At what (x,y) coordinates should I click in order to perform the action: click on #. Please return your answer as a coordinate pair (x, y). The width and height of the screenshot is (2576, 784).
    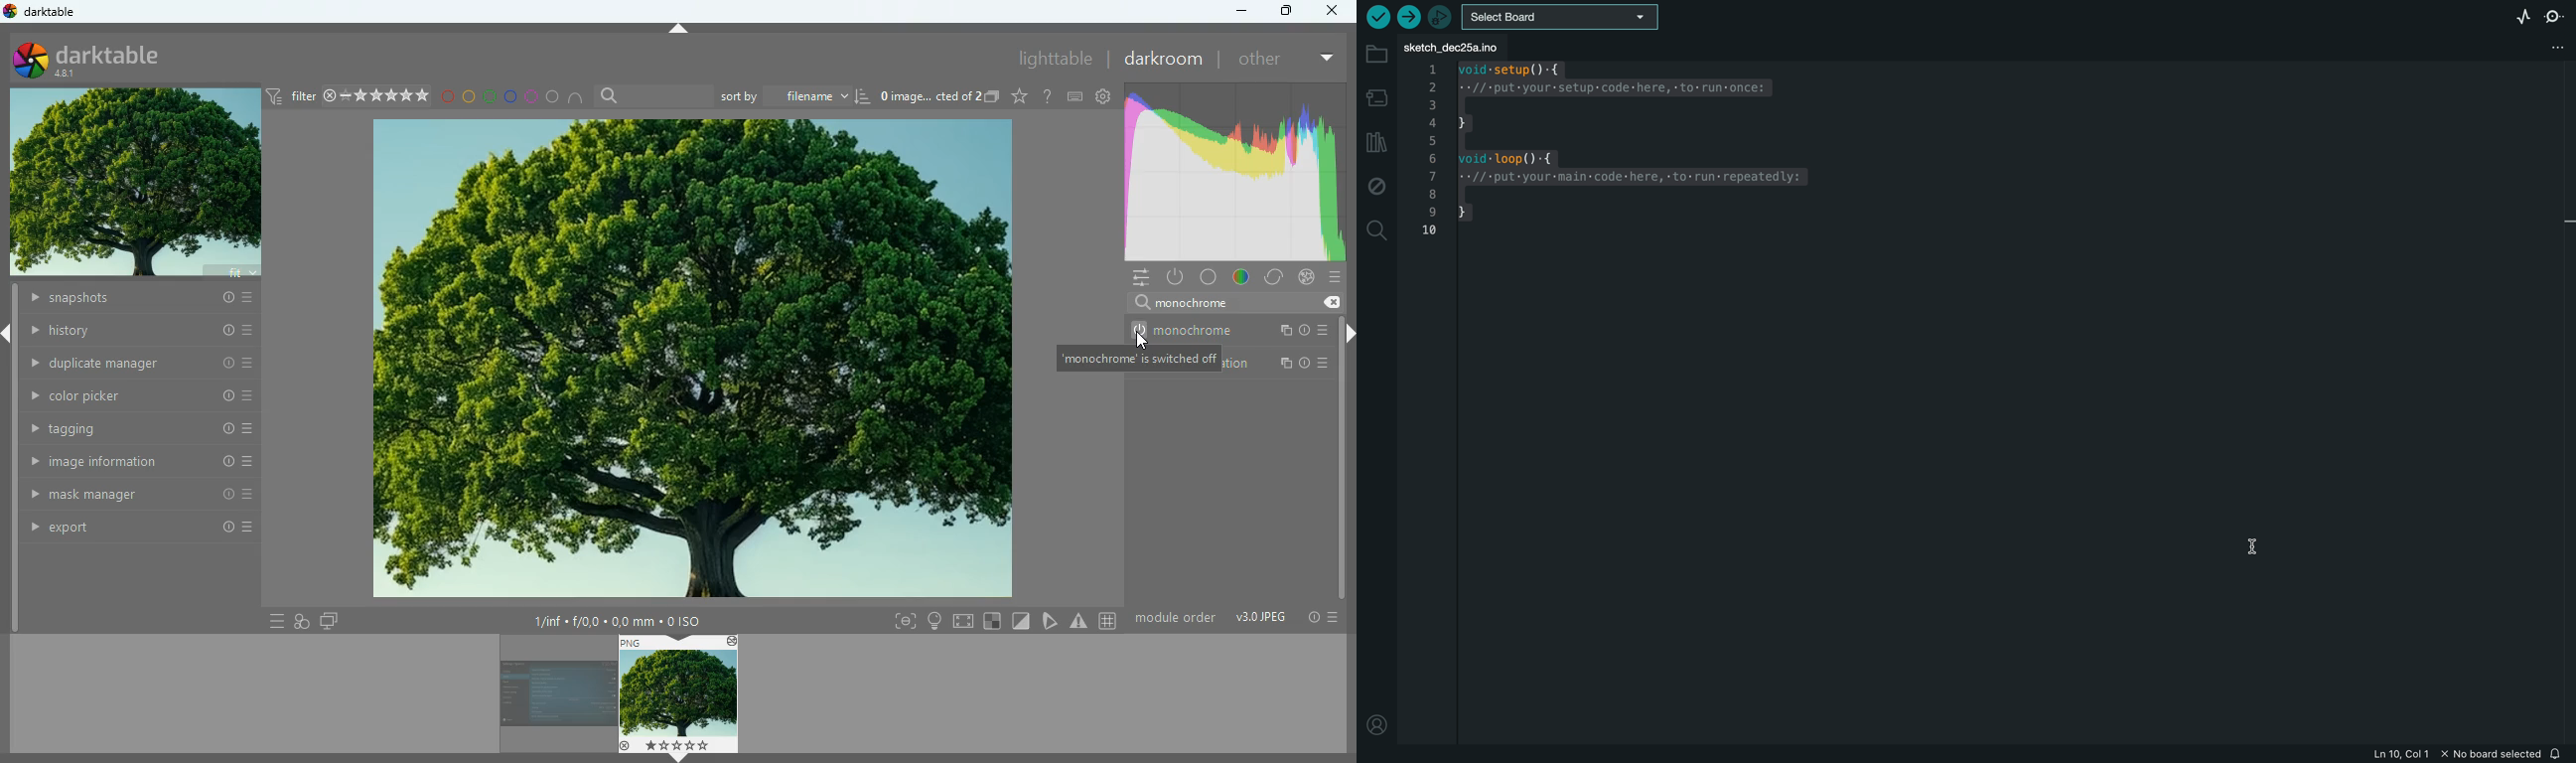
    Looking at the image, I should click on (1105, 621).